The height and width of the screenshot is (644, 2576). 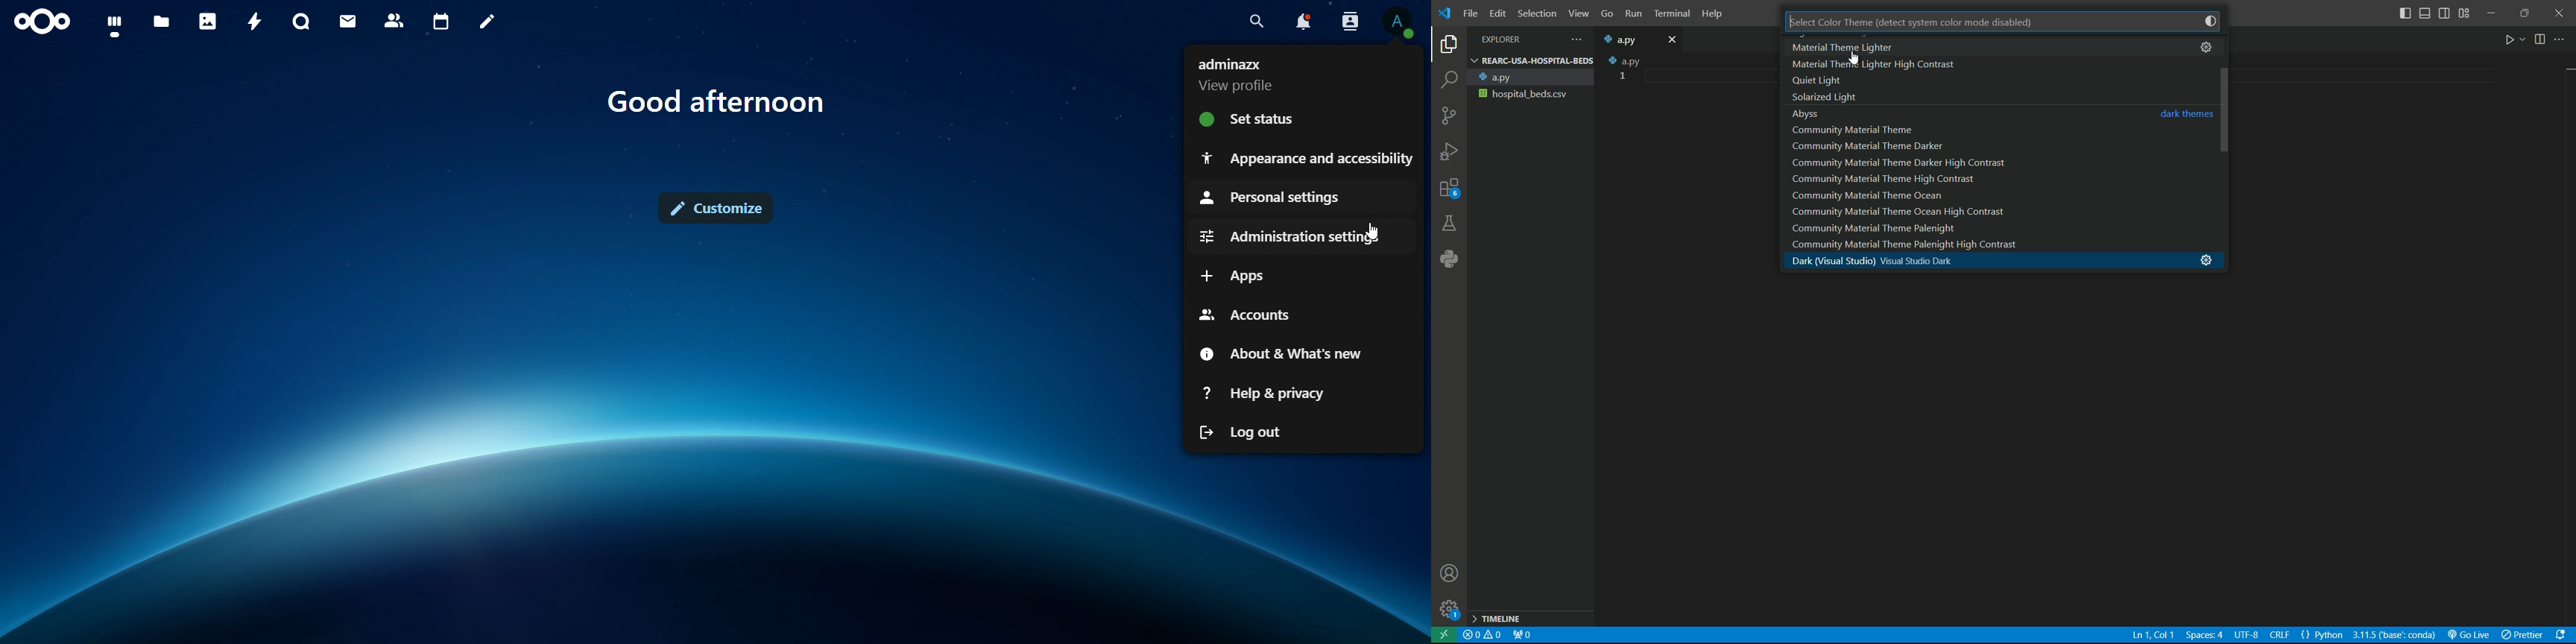 I want to click on notes, so click(x=487, y=22).